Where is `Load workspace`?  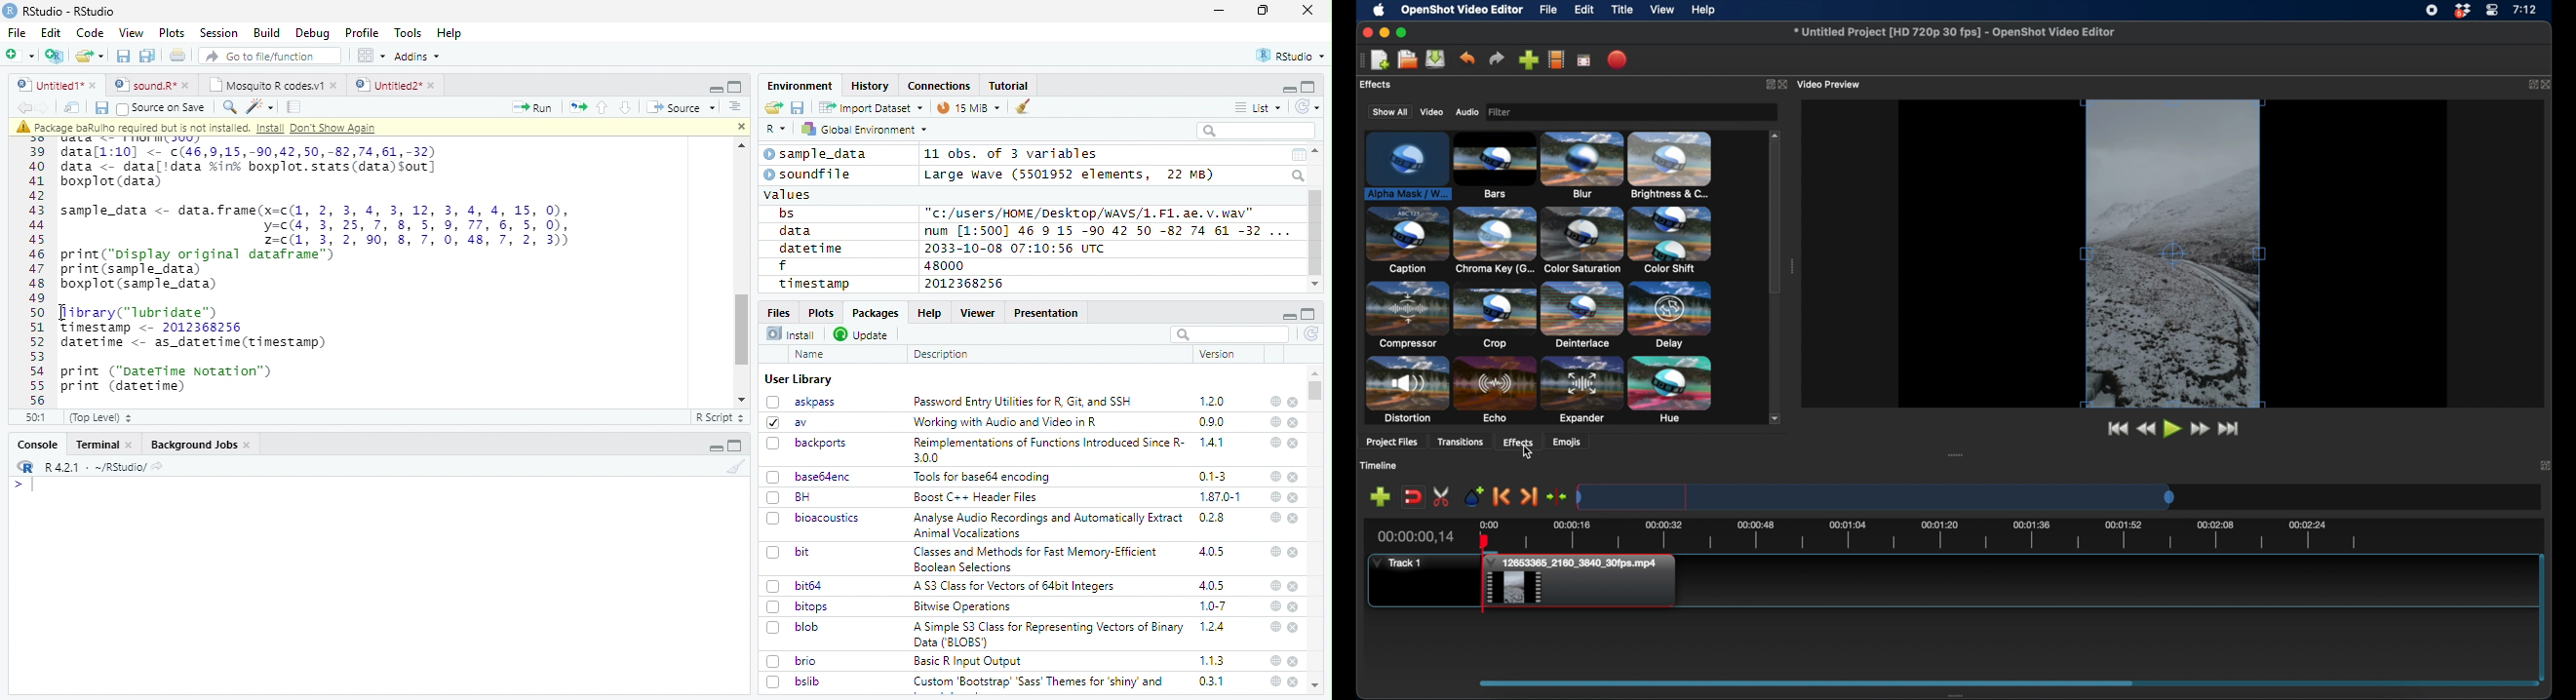 Load workspace is located at coordinates (774, 108).